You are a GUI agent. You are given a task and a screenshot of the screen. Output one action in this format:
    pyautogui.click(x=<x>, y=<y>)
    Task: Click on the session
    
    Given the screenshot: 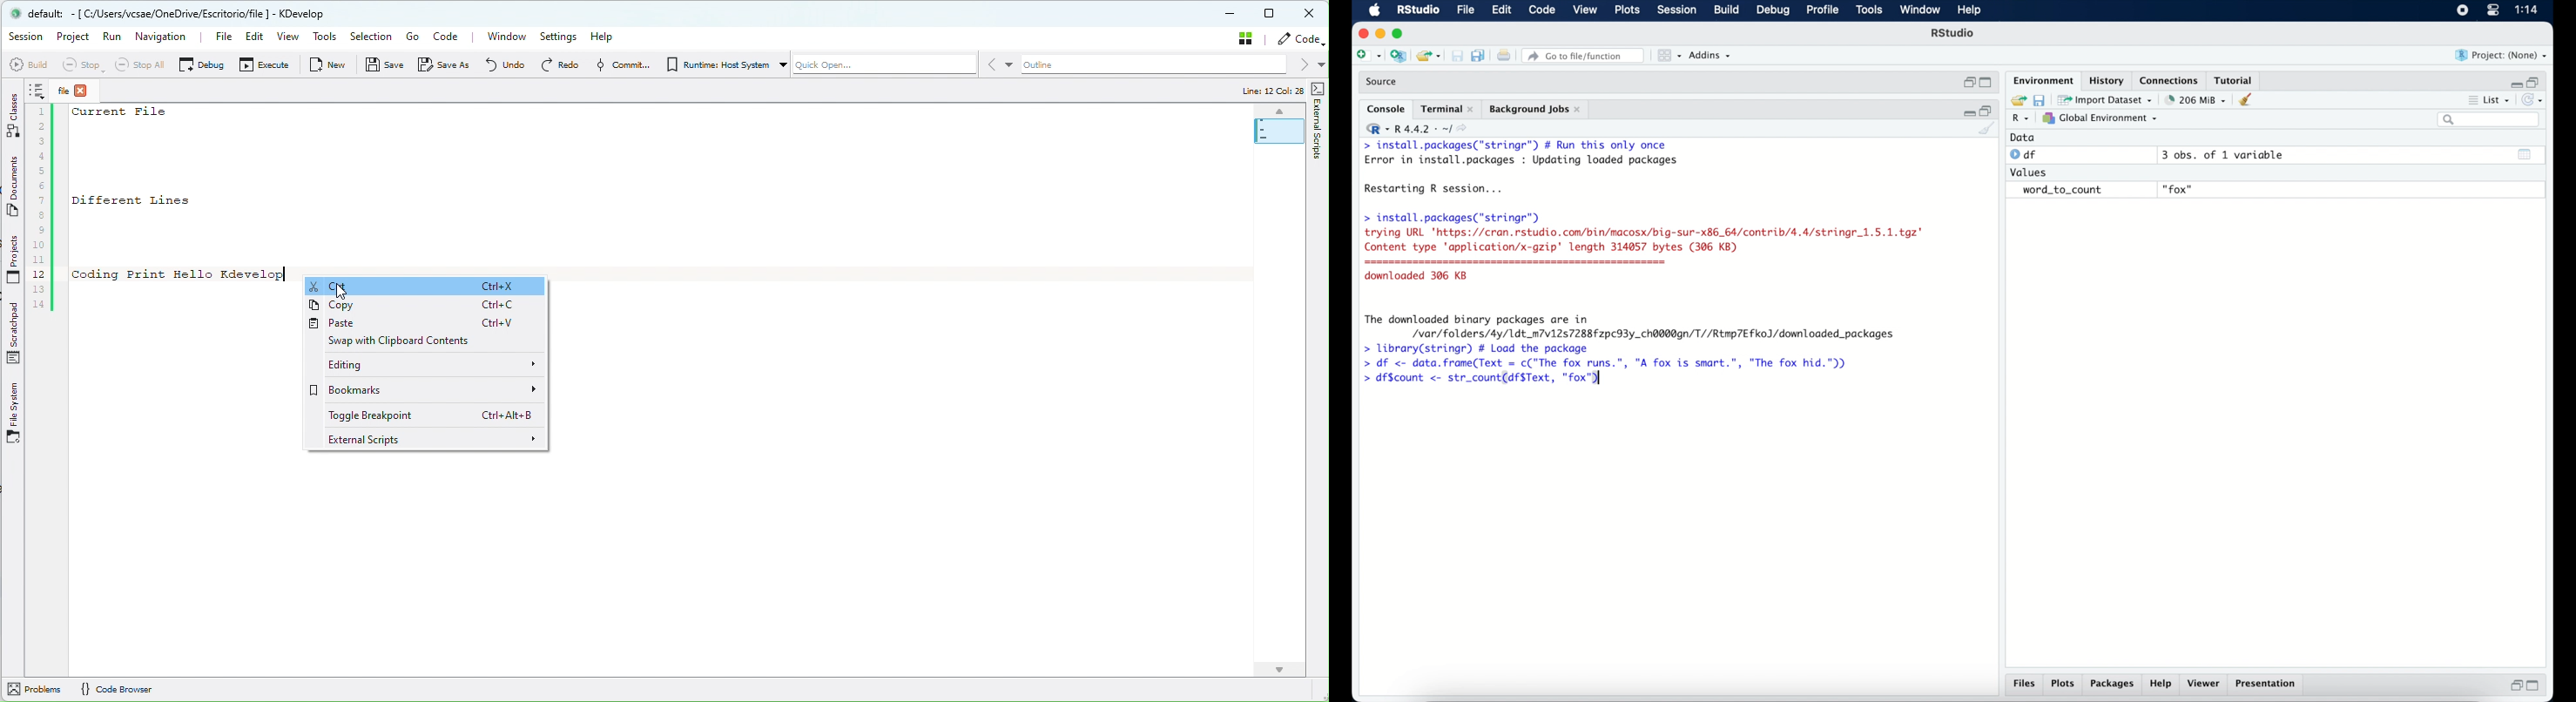 What is the action you would take?
    pyautogui.click(x=1676, y=10)
    